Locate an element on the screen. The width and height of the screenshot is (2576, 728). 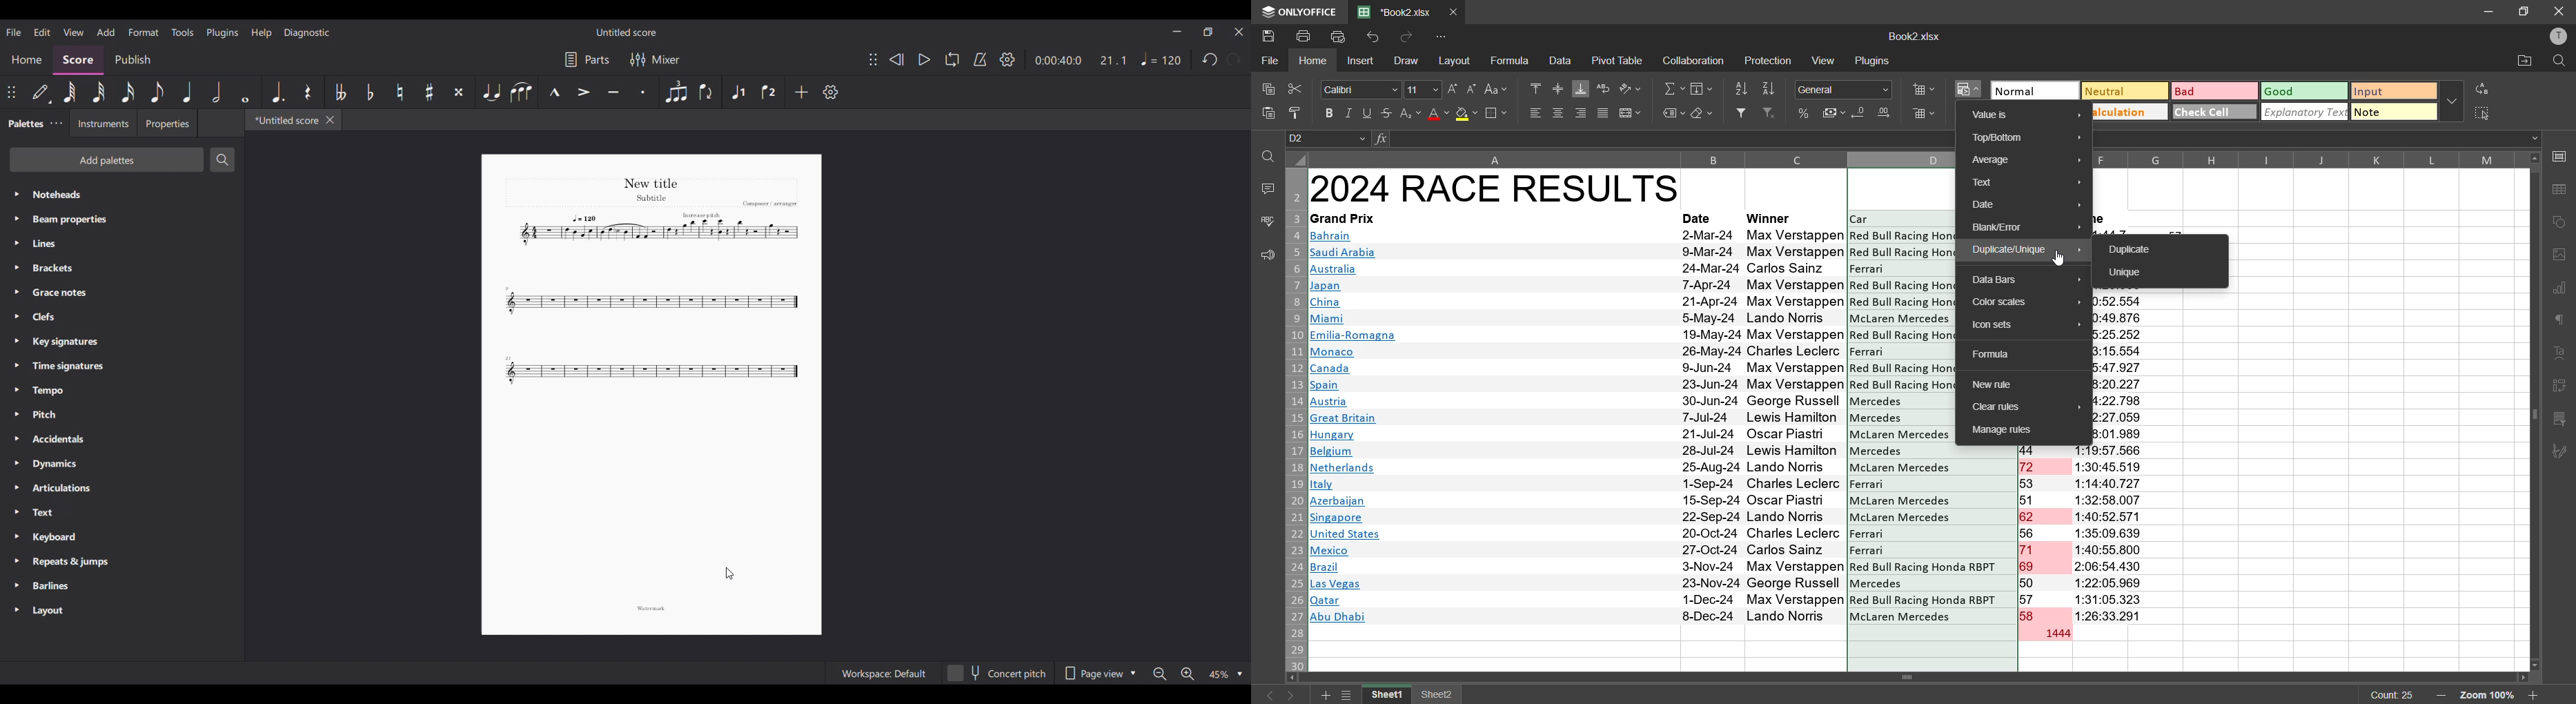
Metronome is located at coordinates (980, 60).